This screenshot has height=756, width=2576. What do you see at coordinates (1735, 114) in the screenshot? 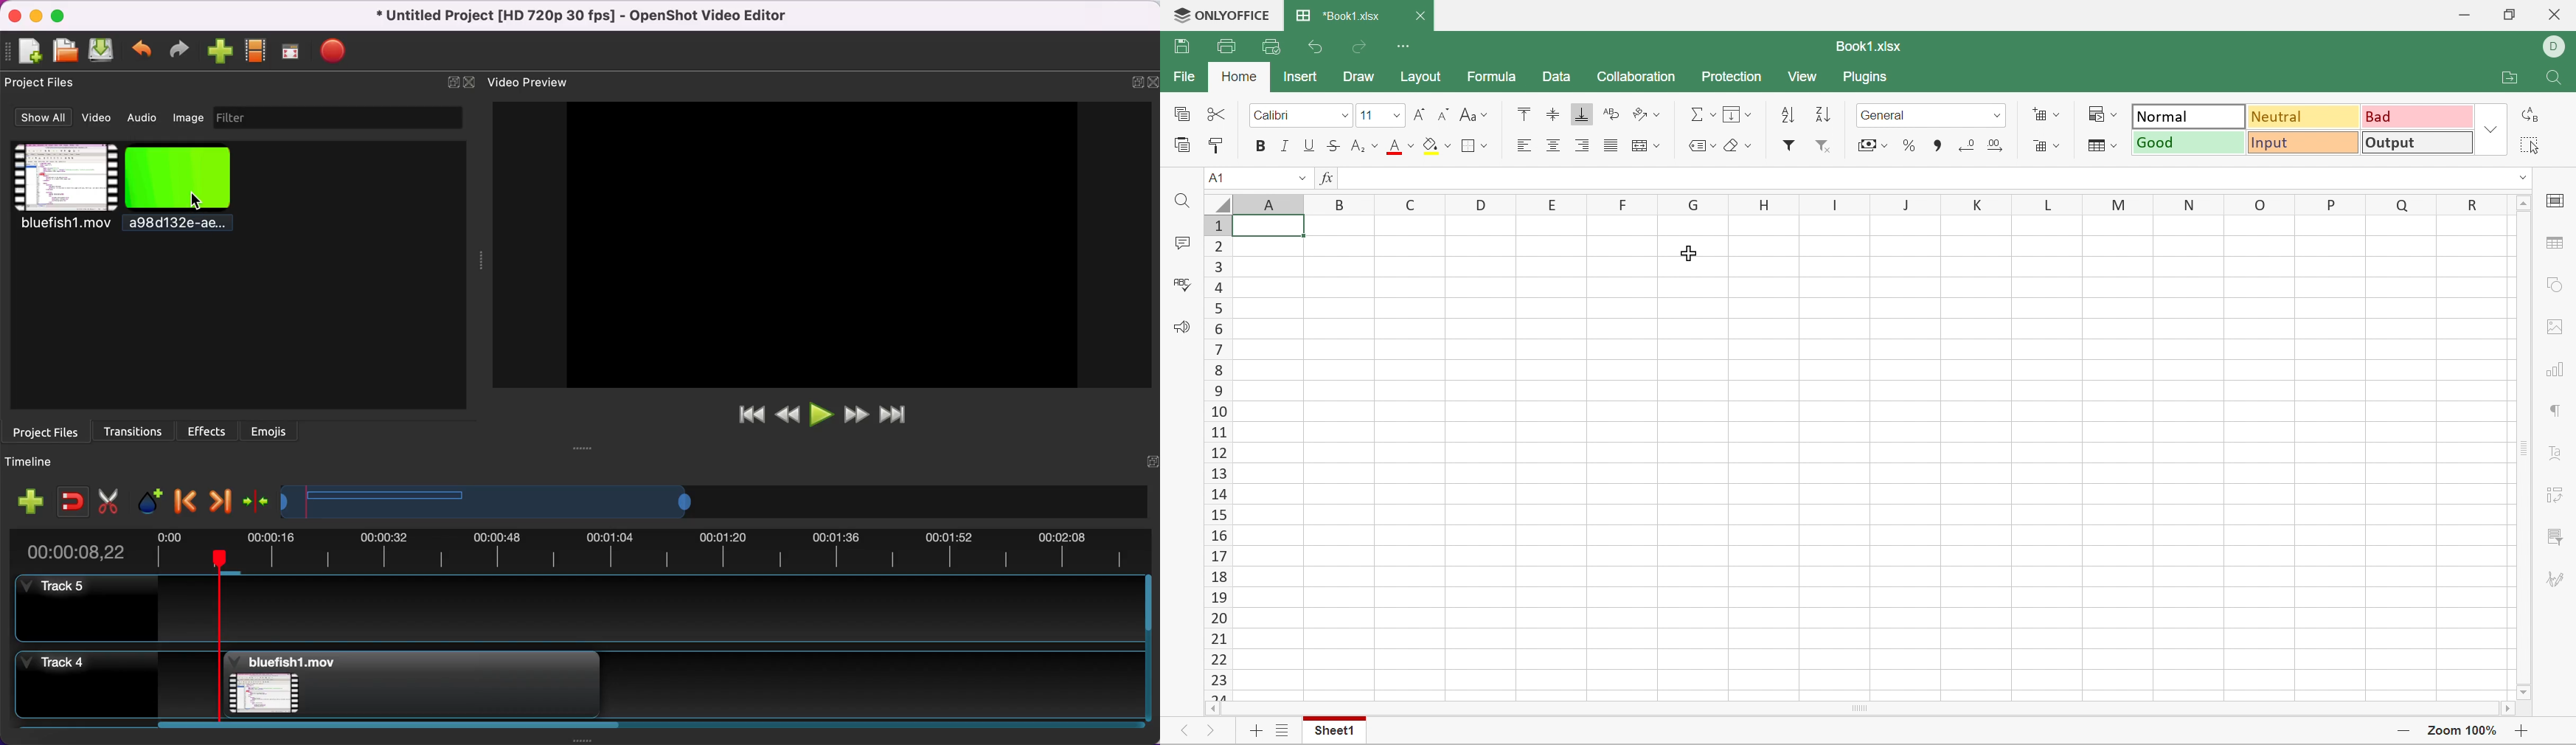
I see `` at bounding box center [1735, 114].